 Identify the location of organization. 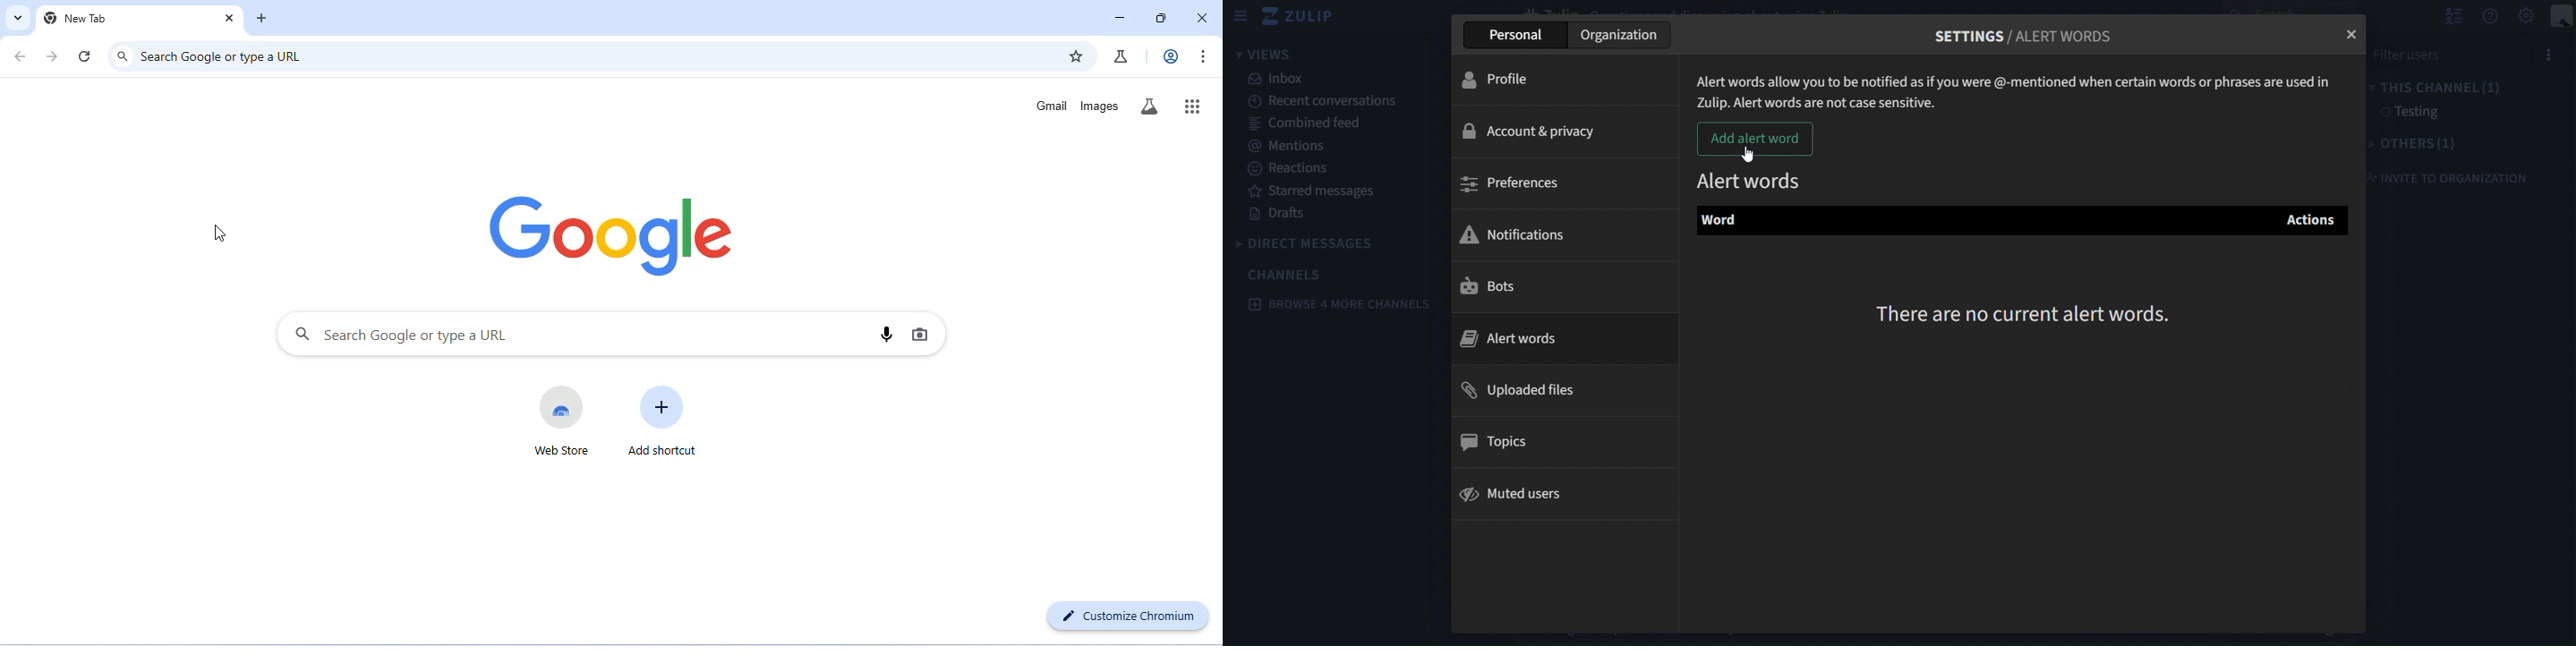
(1624, 34).